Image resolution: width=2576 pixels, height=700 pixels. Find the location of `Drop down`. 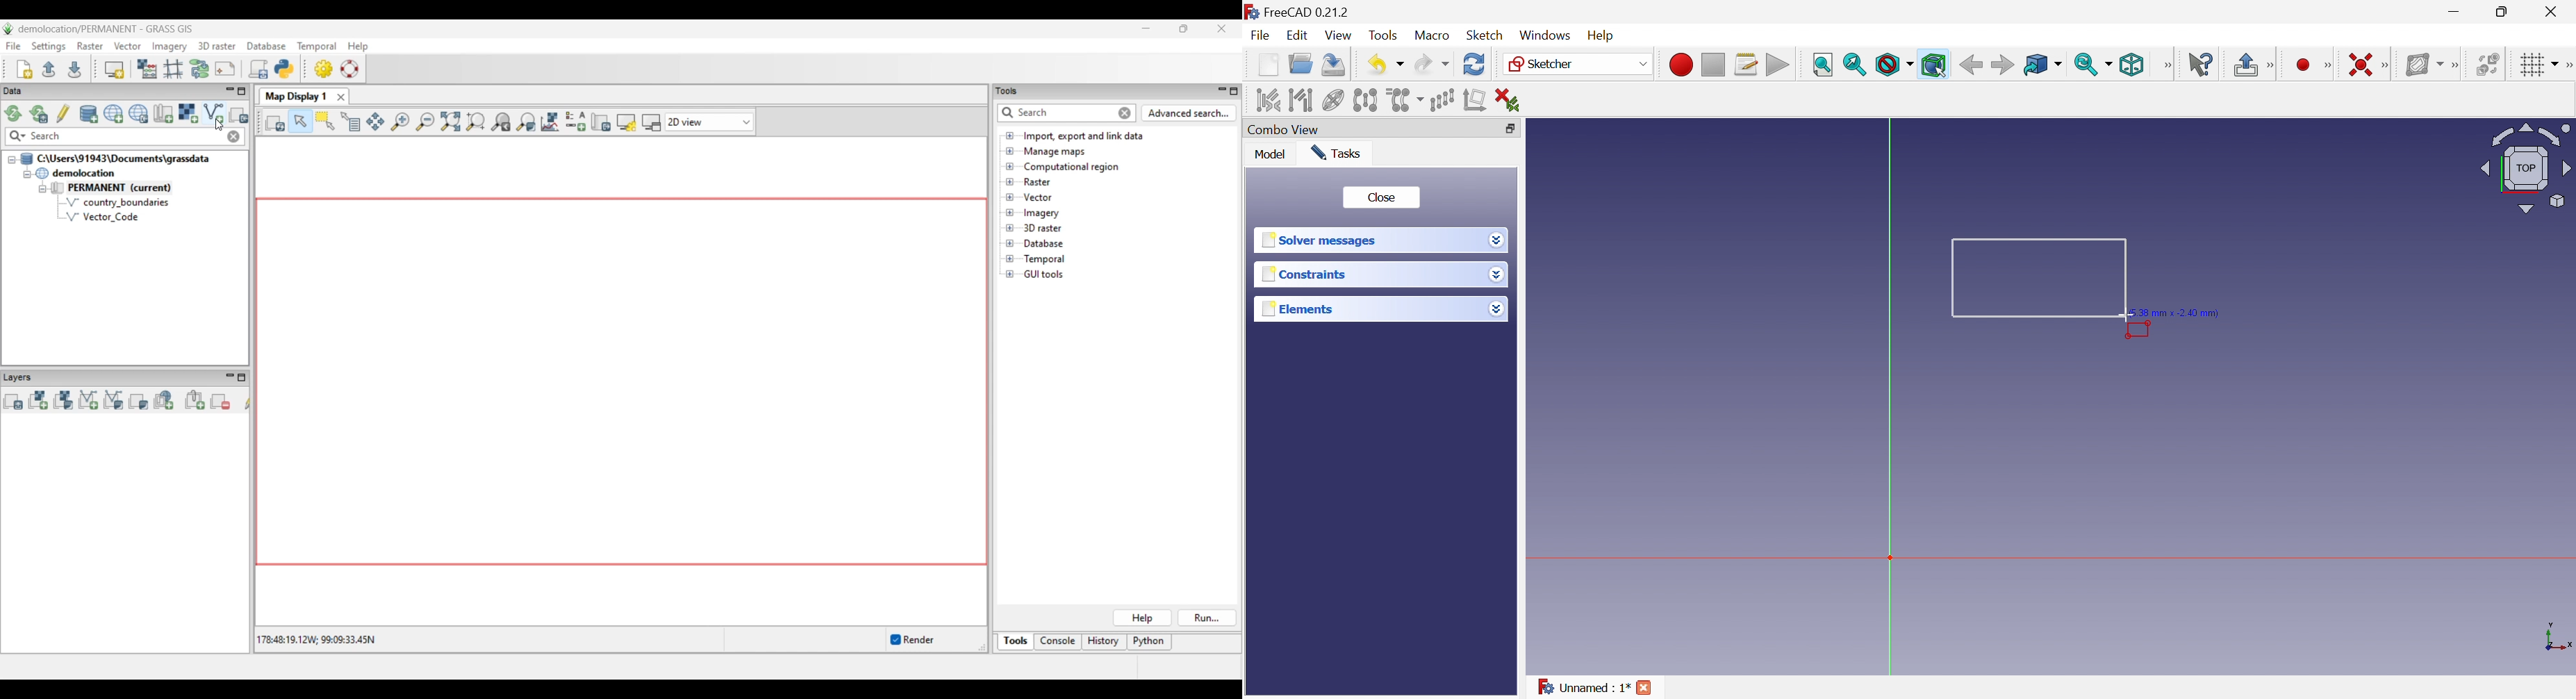

Drop down is located at coordinates (1497, 310).